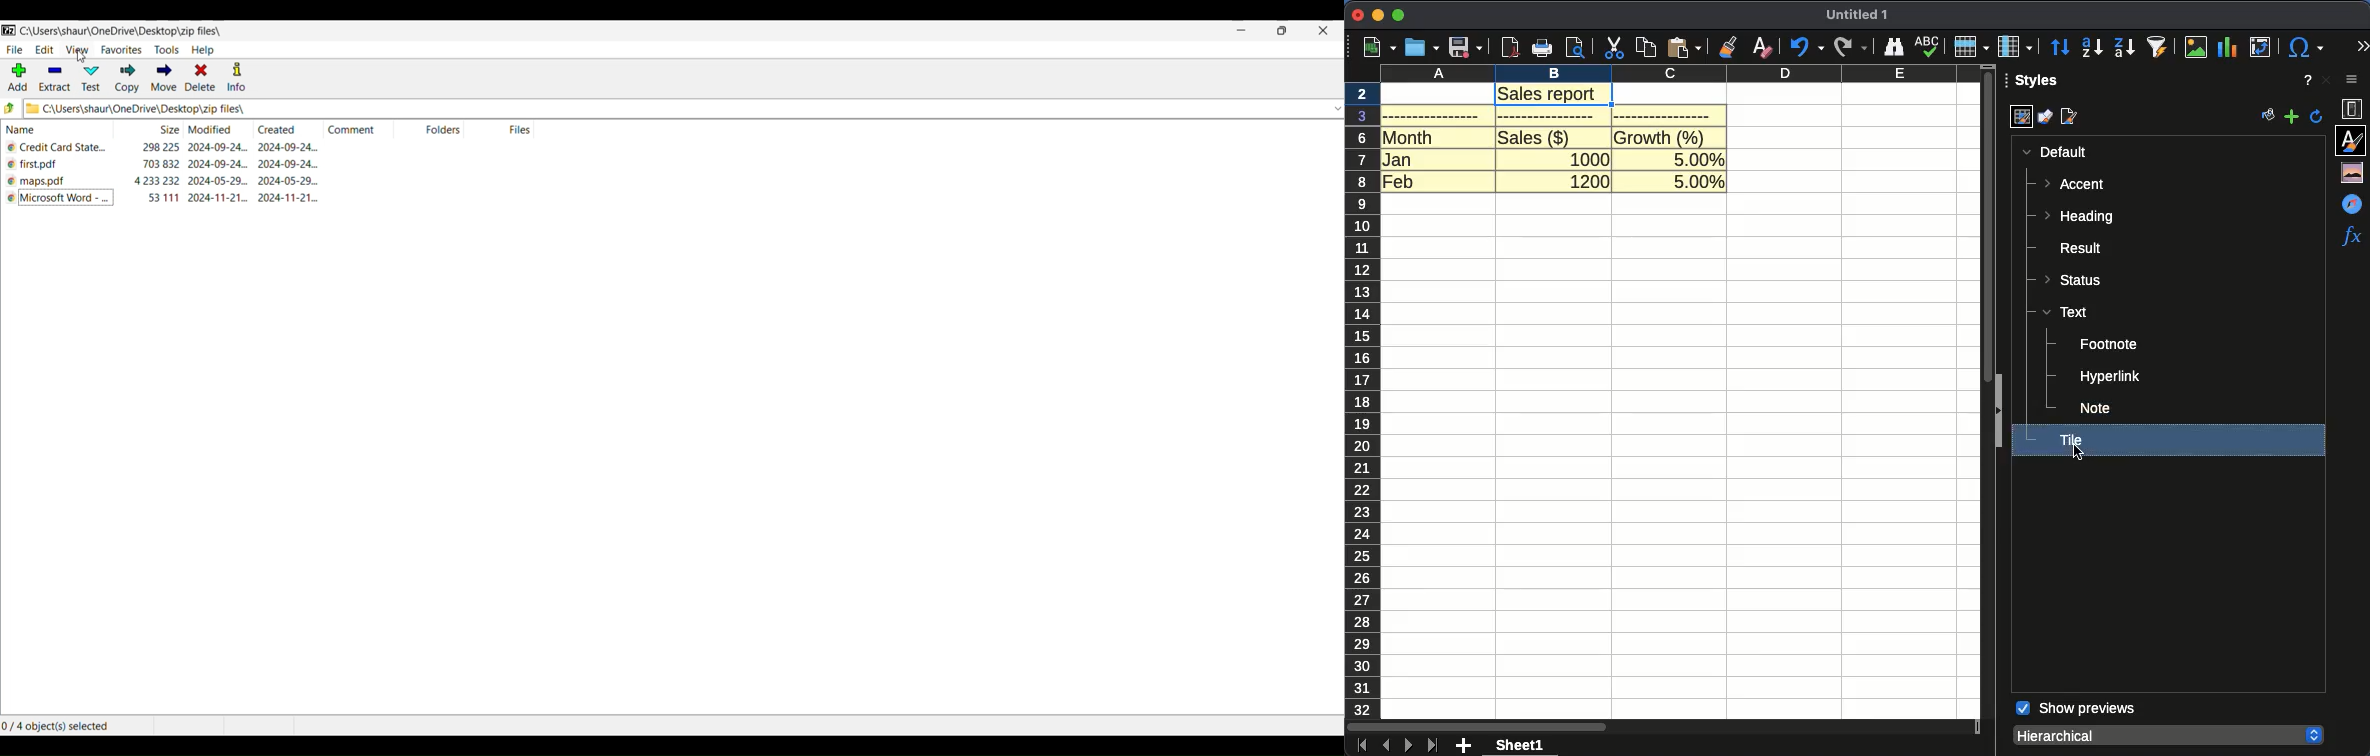 The height and width of the screenshot is (756, 2380). I want to click on functions, so click(2351, 235).